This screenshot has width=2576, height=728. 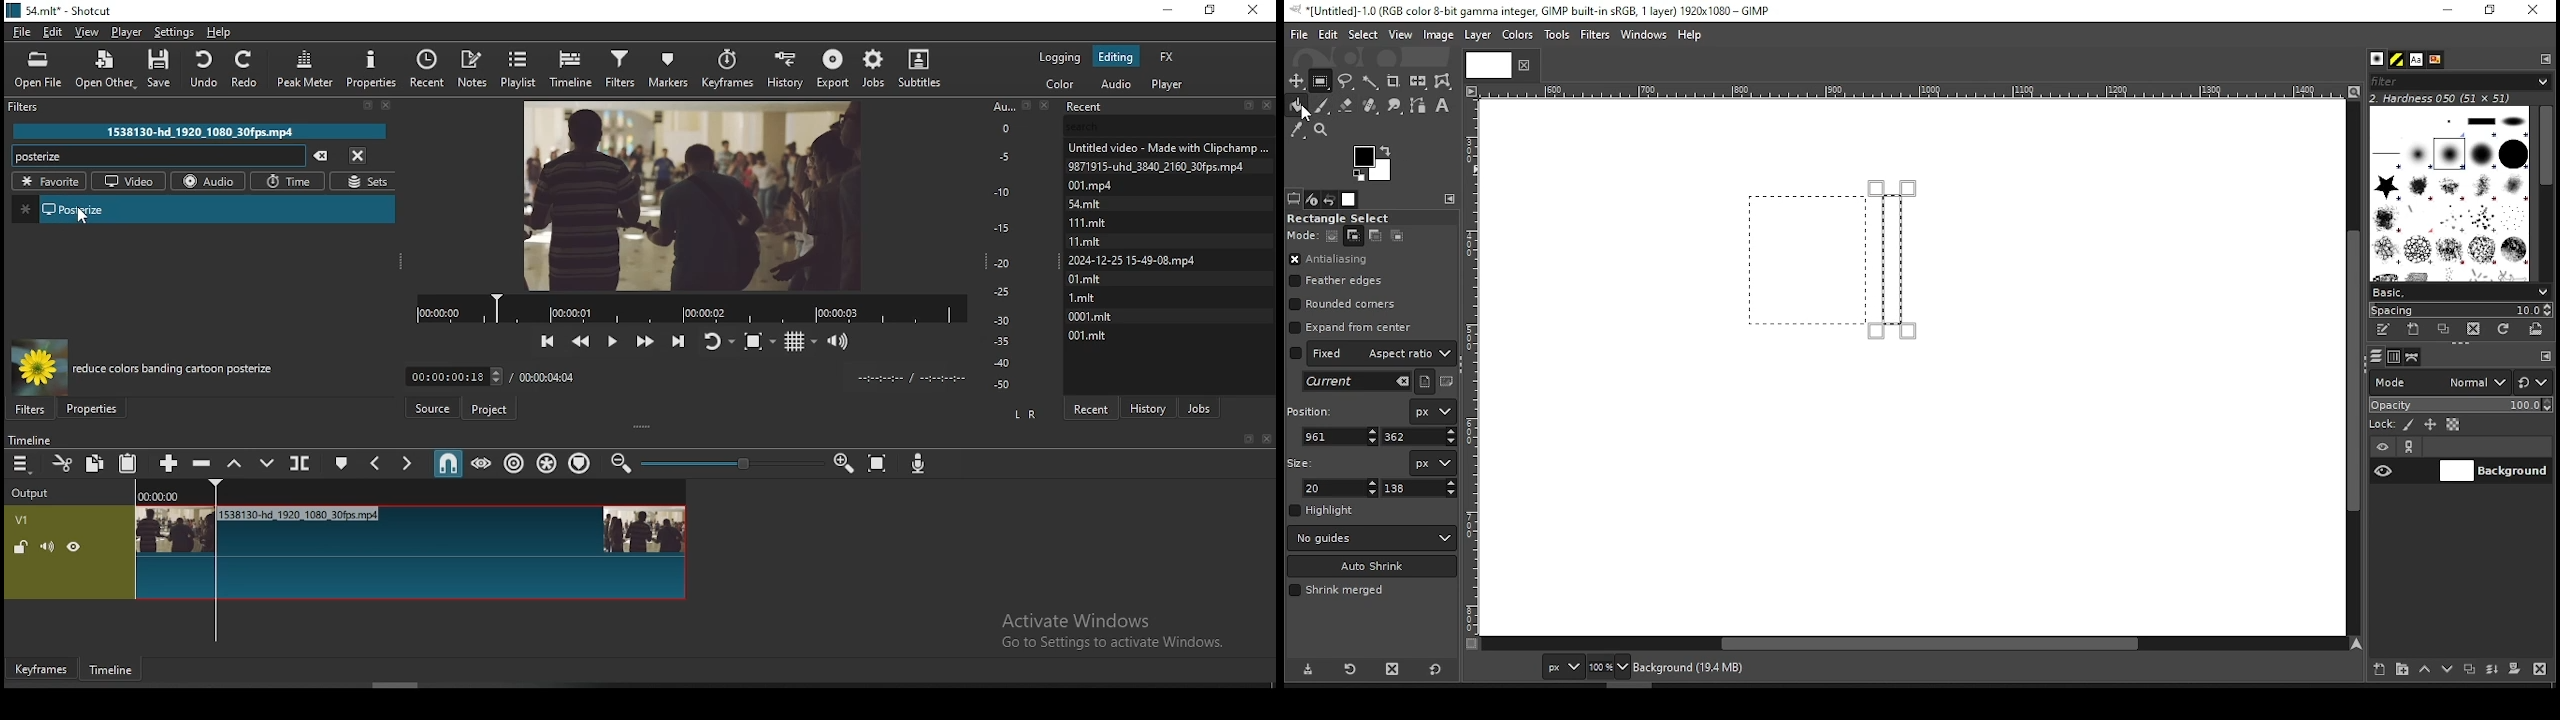 What do you see at coordinates (1081, 296) in the screenshot?
I see `1.mit` at bounding box center [1081, 296].